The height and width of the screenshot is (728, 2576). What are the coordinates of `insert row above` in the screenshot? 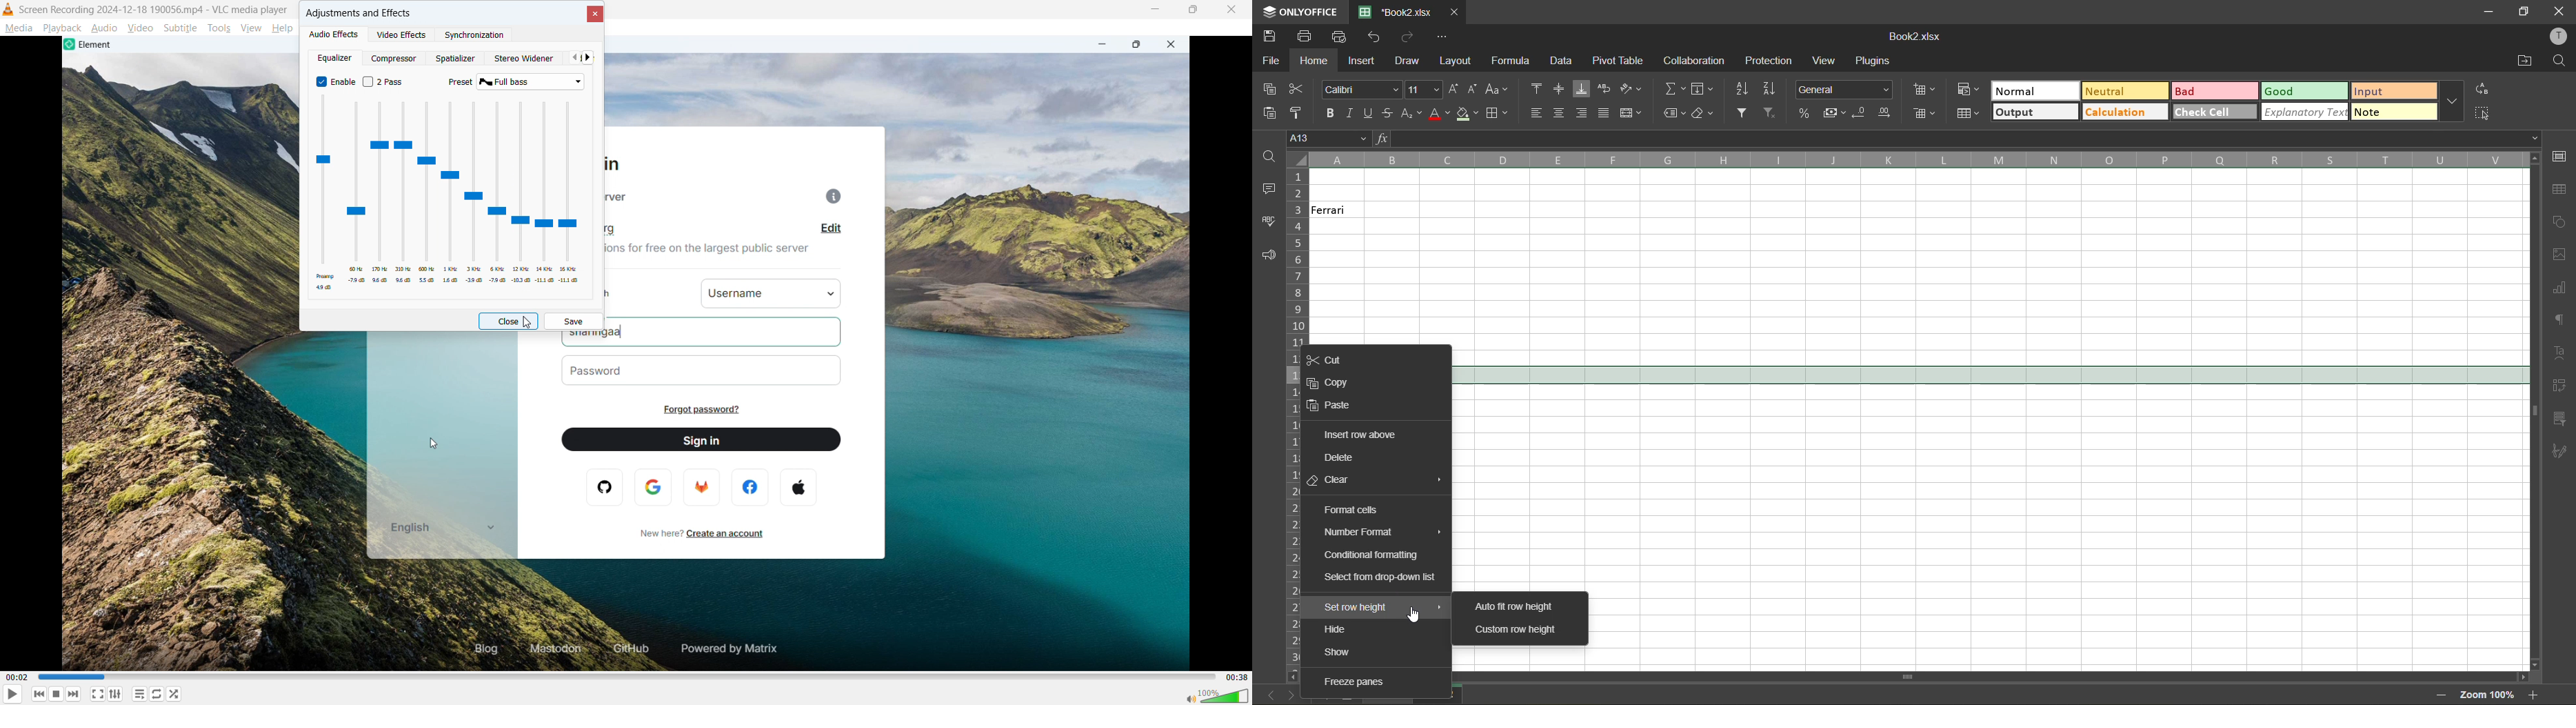 It's located at (1360, 434).